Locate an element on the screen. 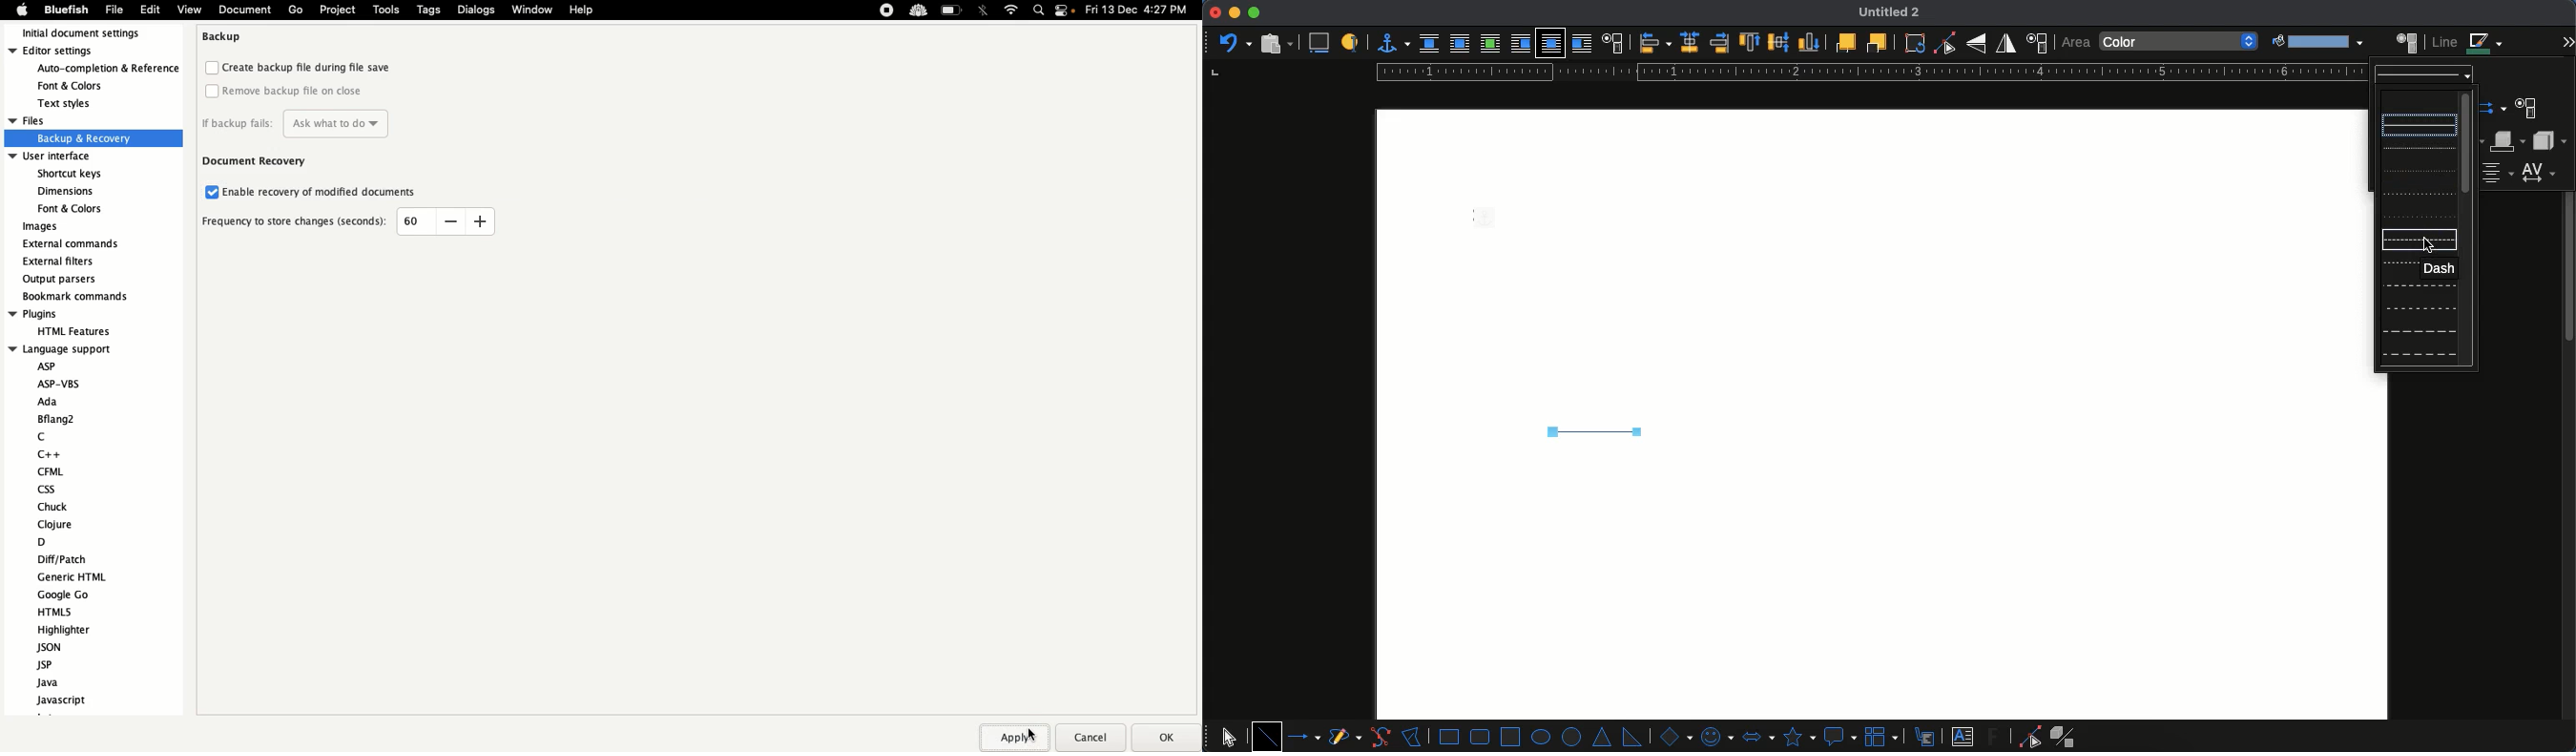  fill color is located at coordinates (2316, 42).